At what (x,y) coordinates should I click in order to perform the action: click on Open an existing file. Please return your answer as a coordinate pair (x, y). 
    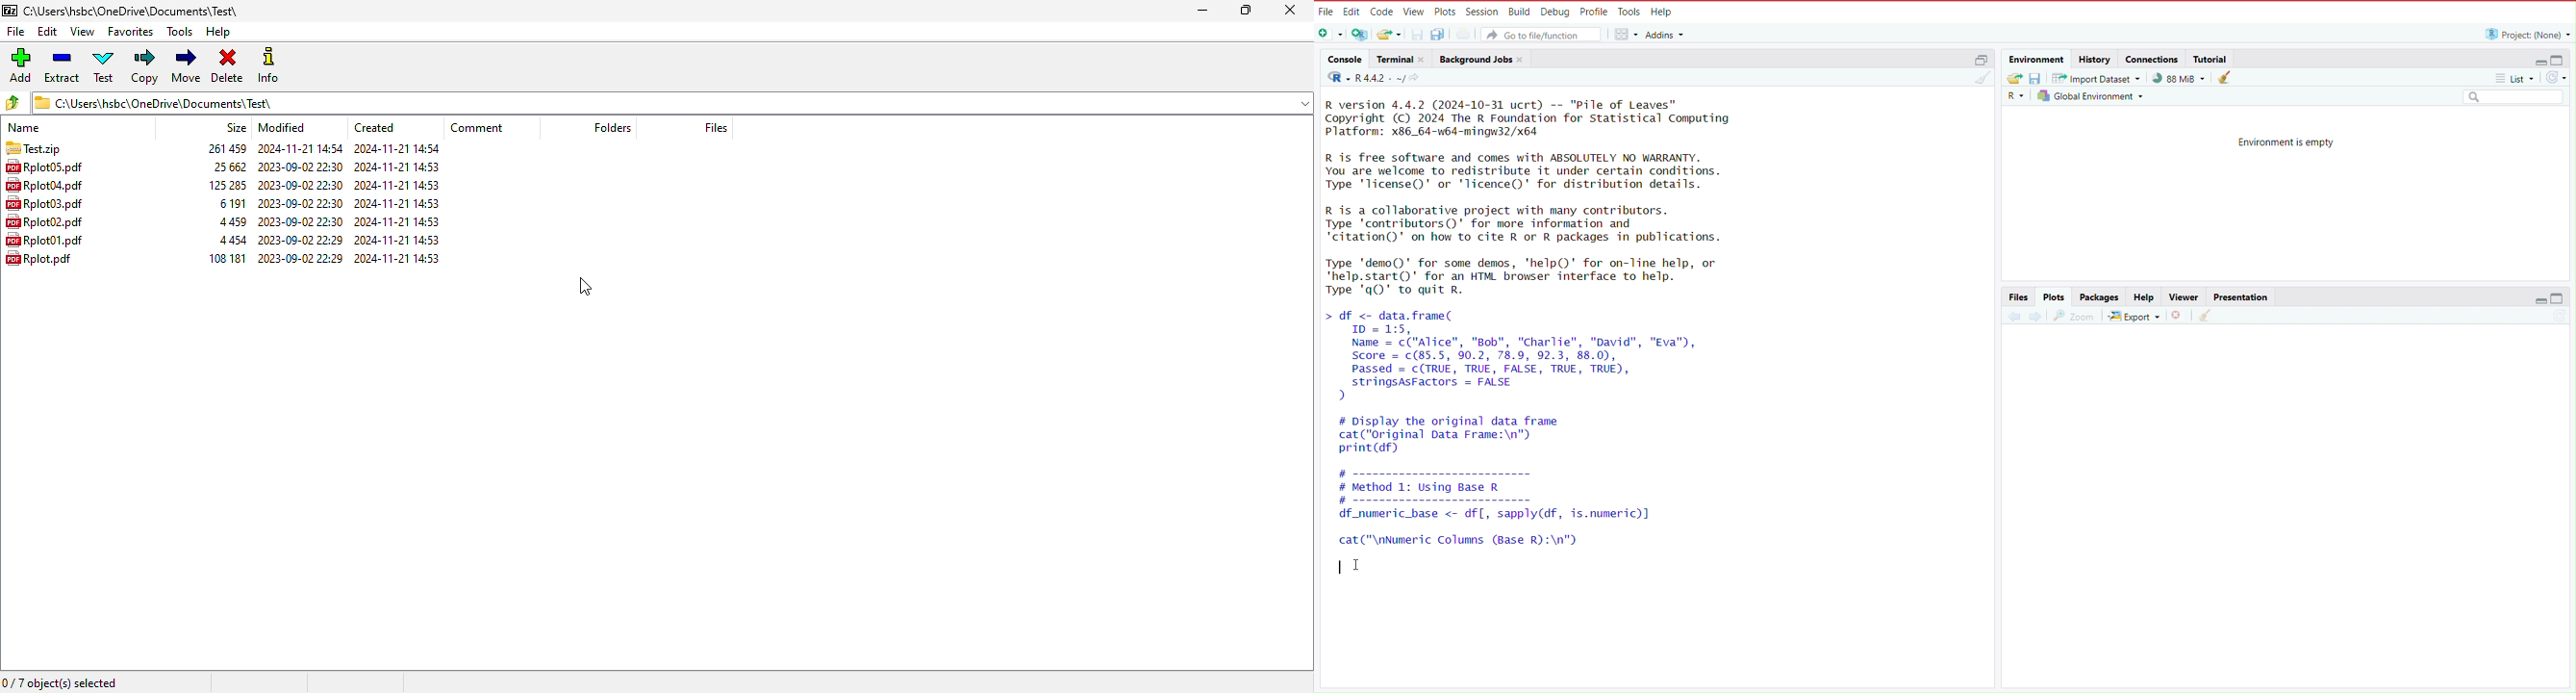
    Looking at the image, I should click on (1391, 34).